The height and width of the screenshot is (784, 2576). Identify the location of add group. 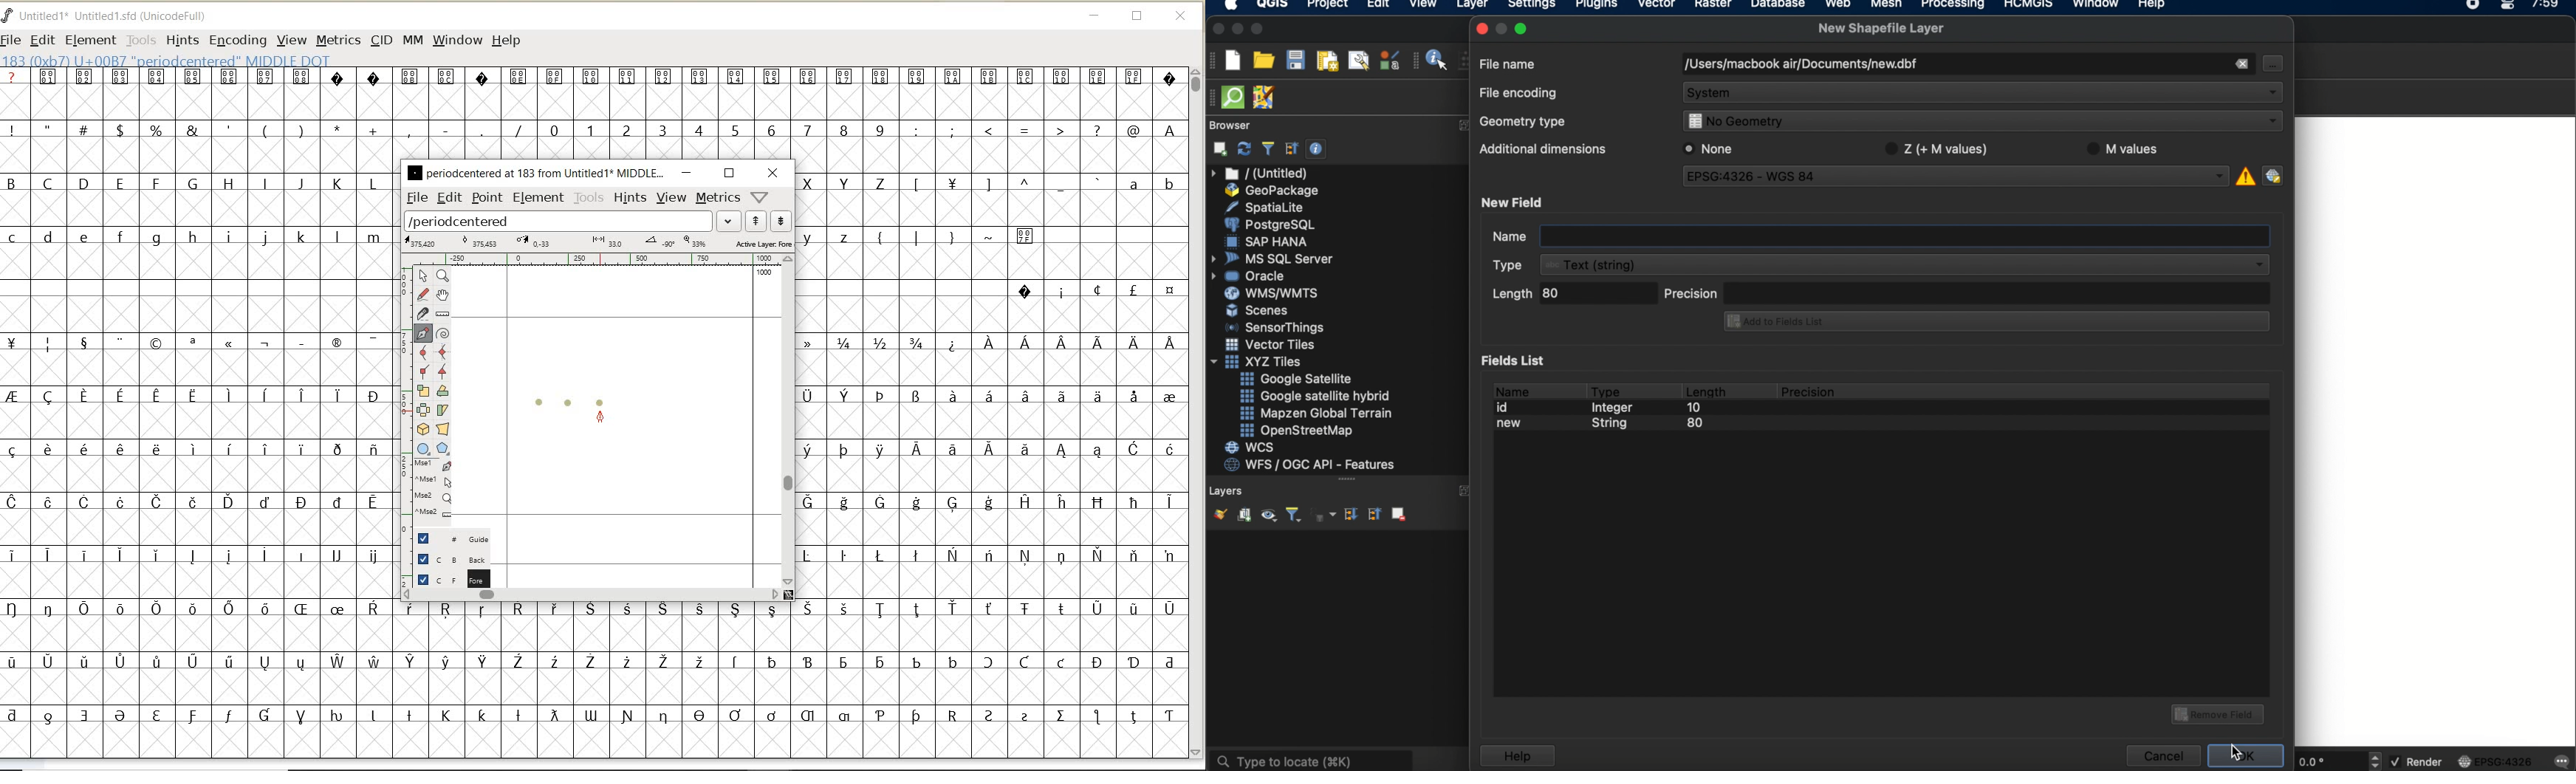
(1244, 515).